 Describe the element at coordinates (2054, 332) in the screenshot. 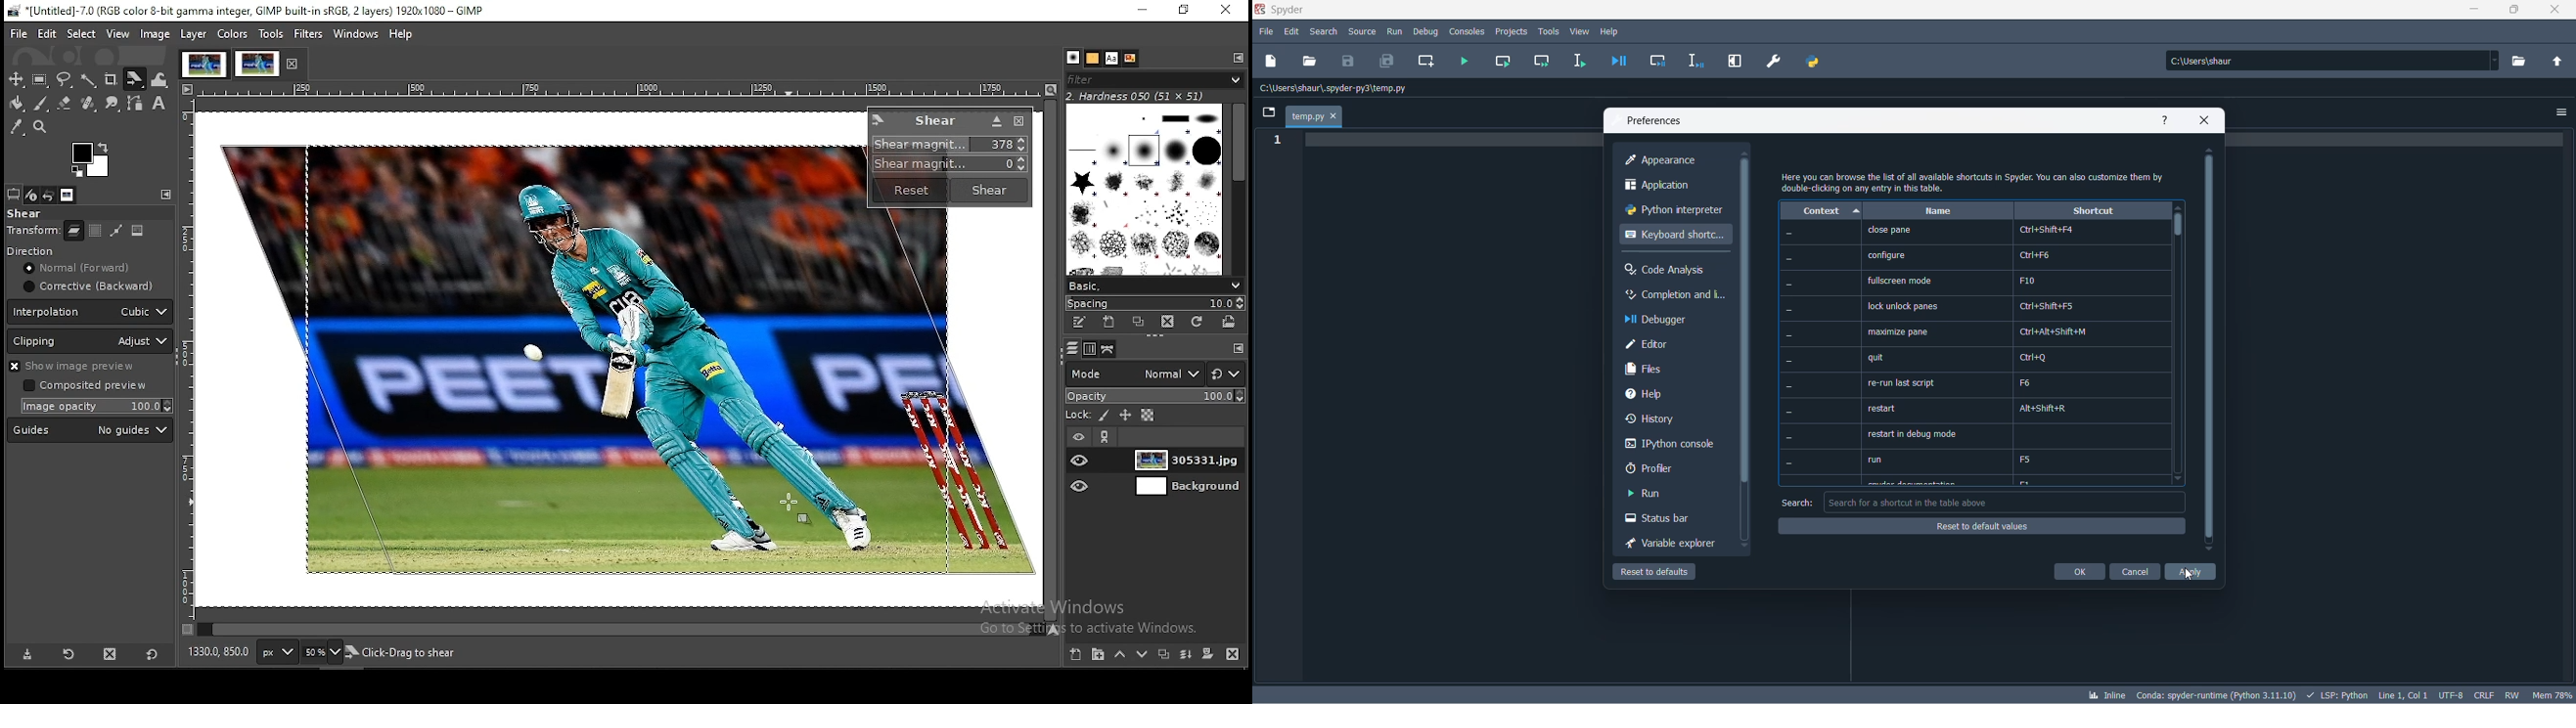

I see `Ctrl+Alt+Shift+M` at that location.